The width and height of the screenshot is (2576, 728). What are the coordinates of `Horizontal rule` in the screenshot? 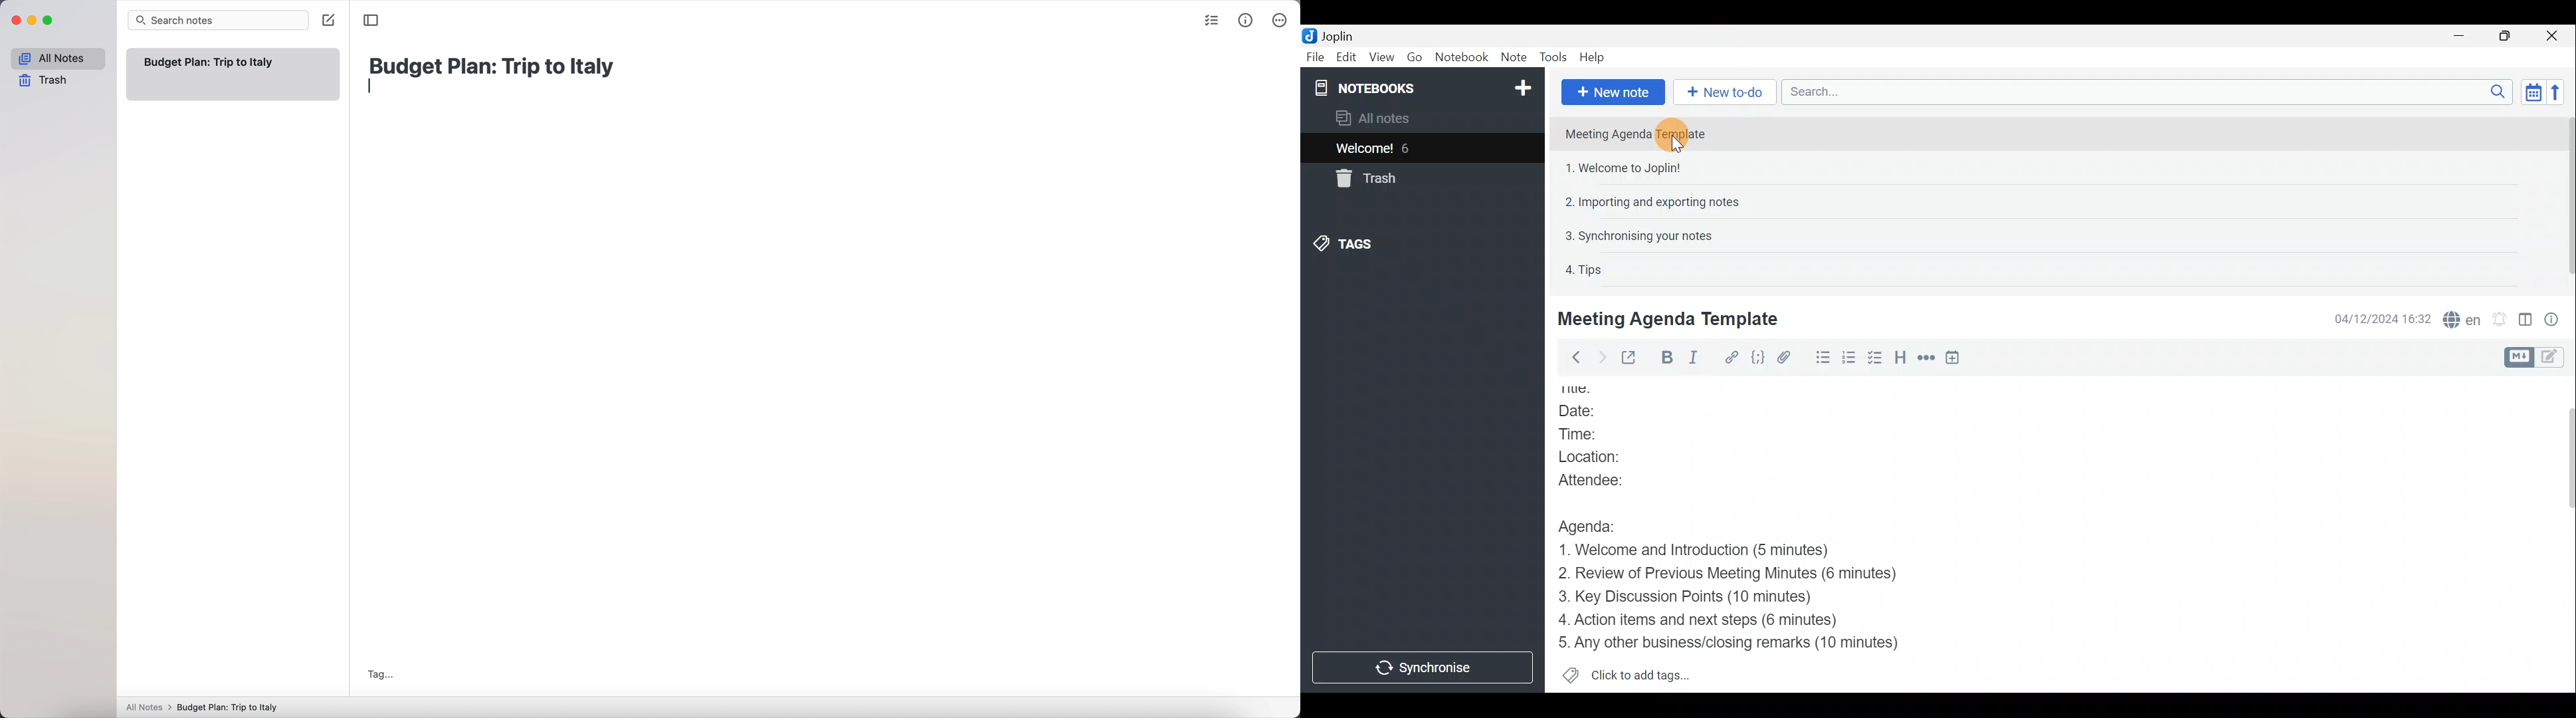 It's located at (1928, 359).